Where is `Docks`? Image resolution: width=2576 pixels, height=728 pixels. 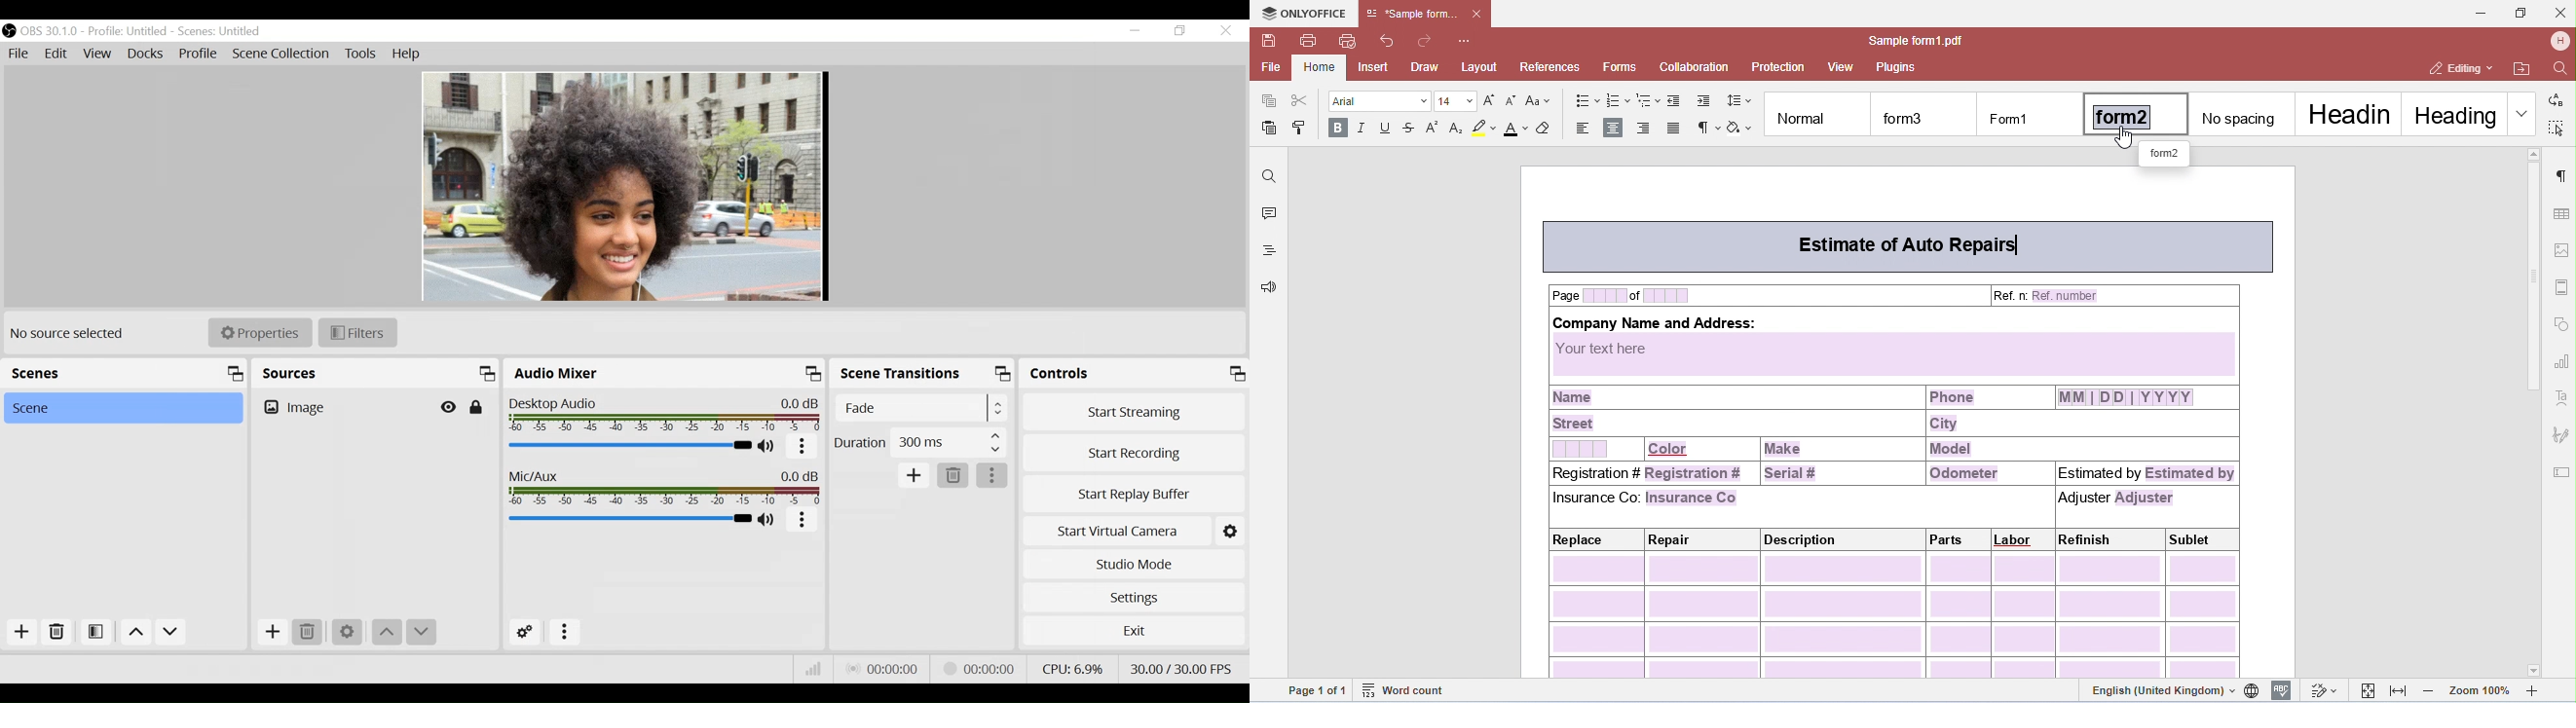
Docks is located at coordinates (145, 54).